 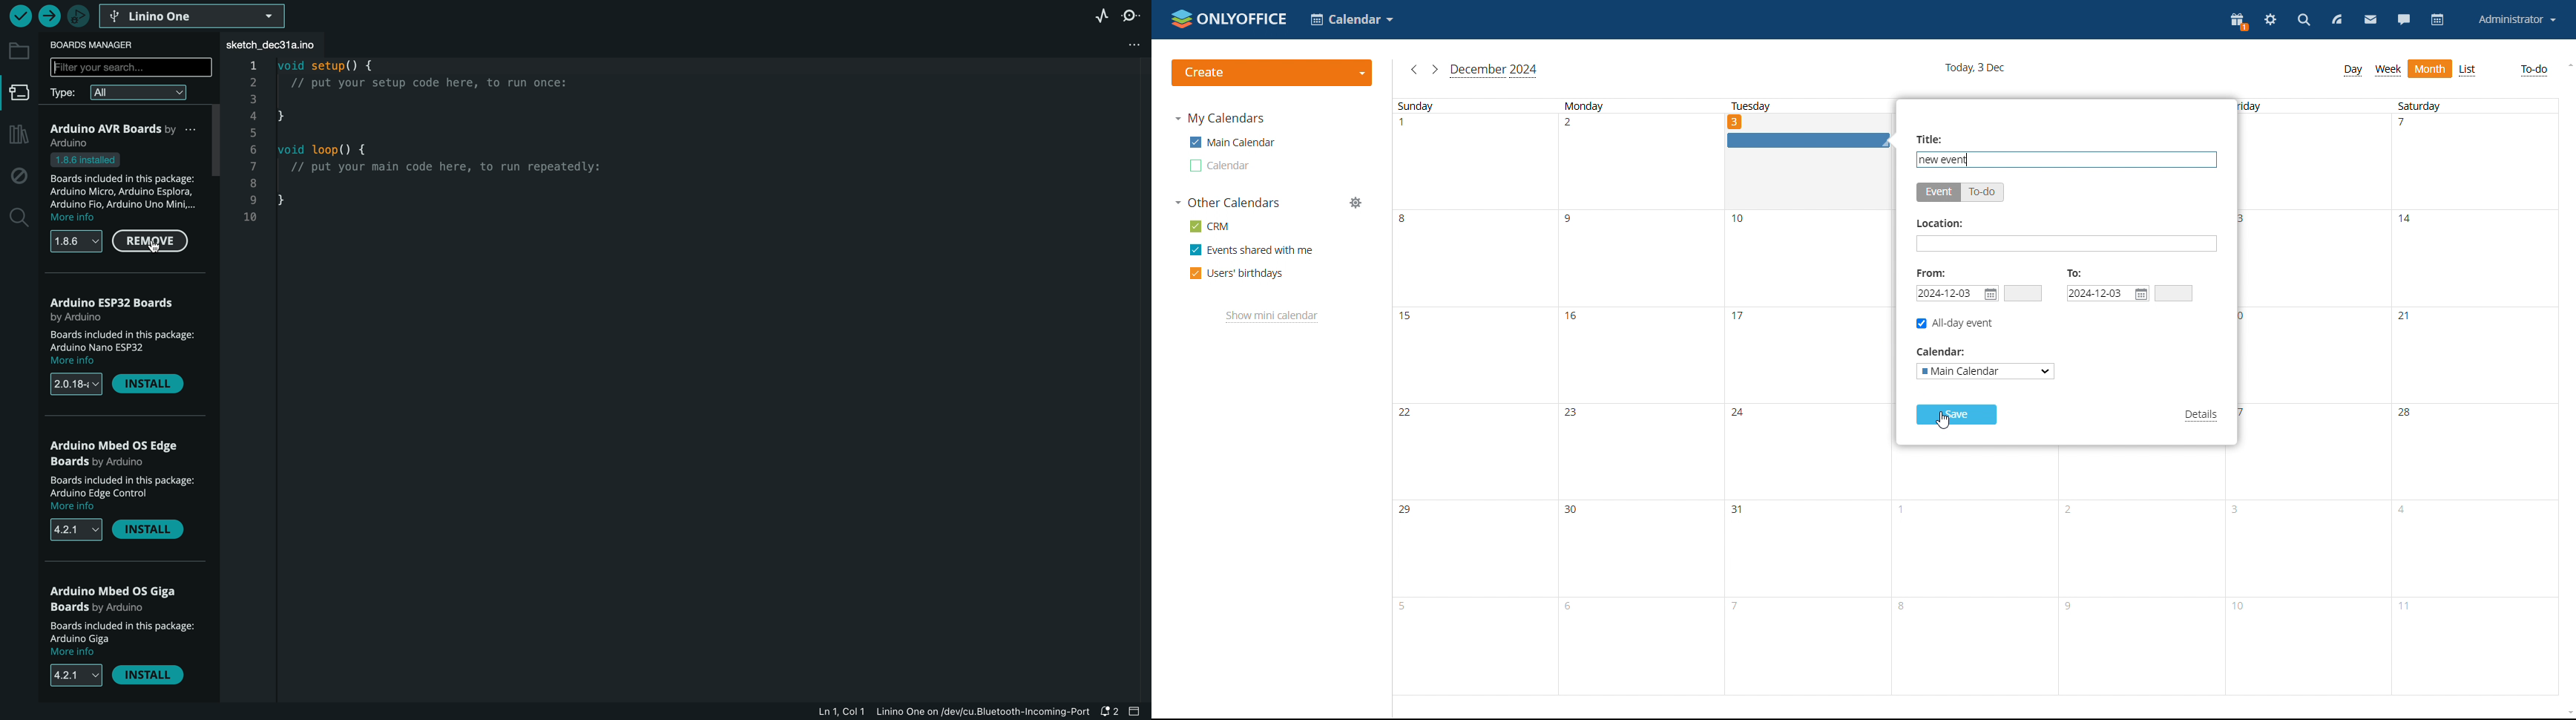 I want to click on account, so click(x=2518, y=20).